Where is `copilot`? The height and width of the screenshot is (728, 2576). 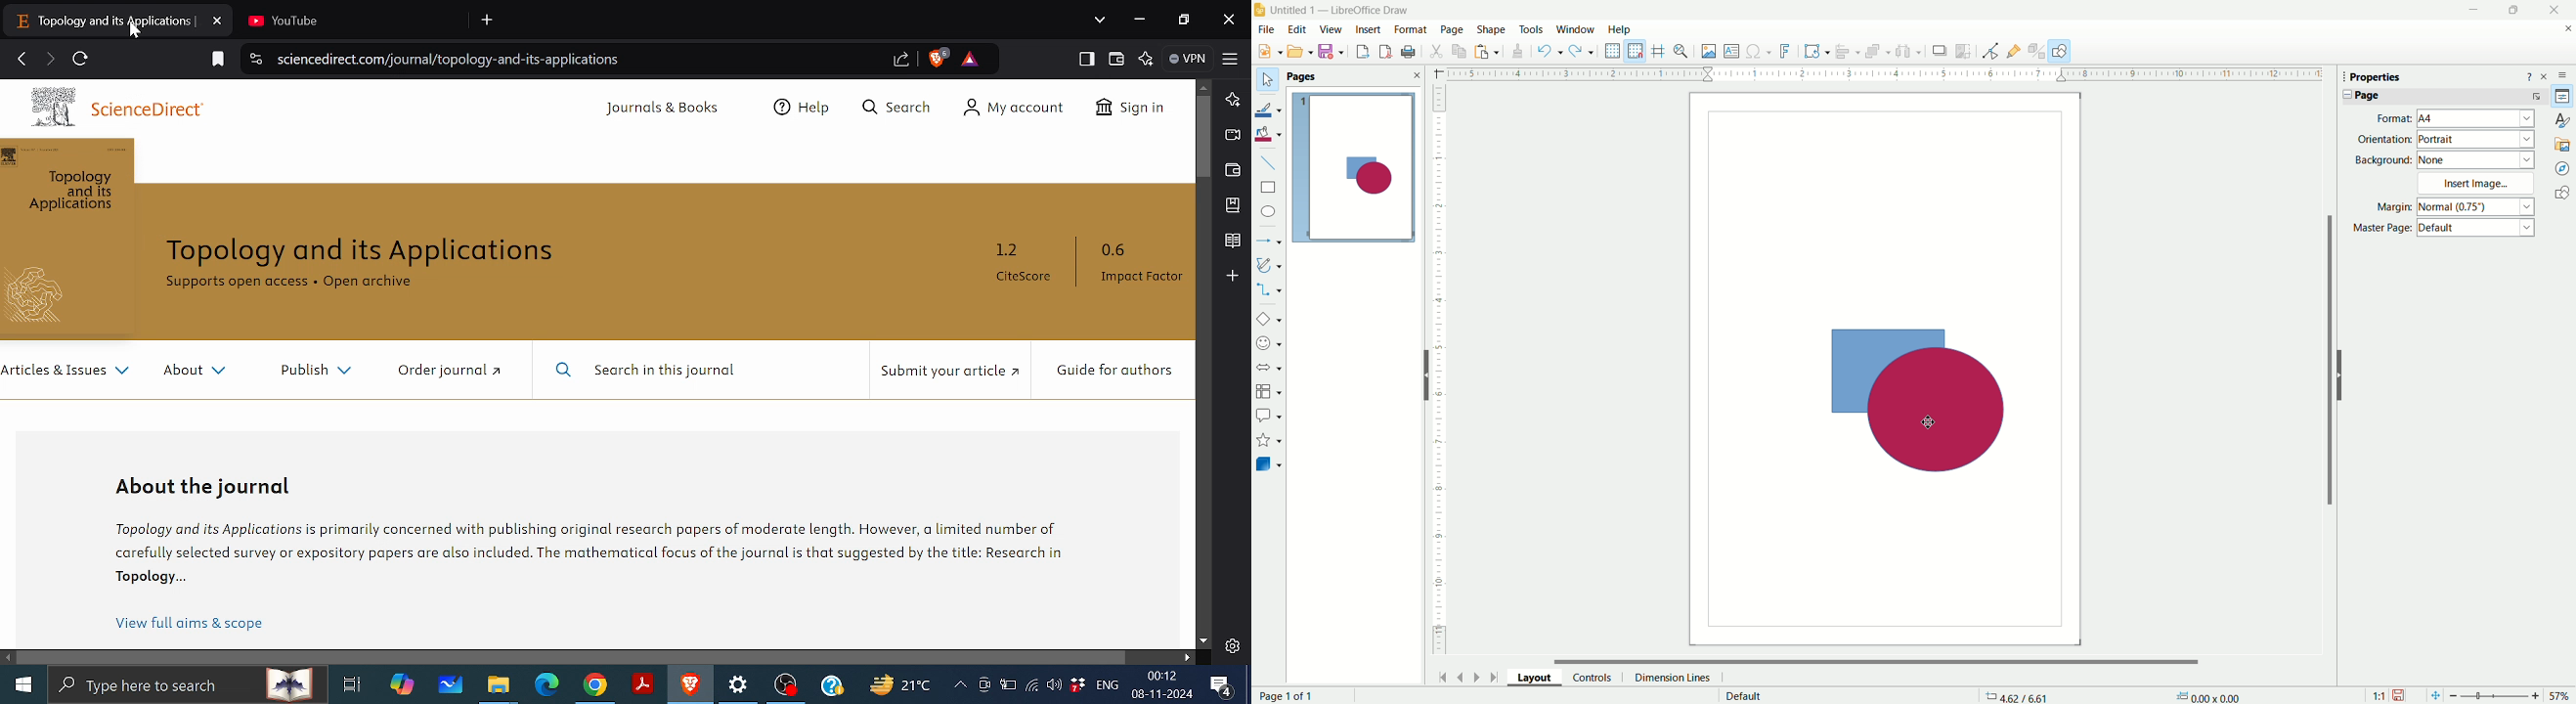 copilot is located at coordinates (403, 684).